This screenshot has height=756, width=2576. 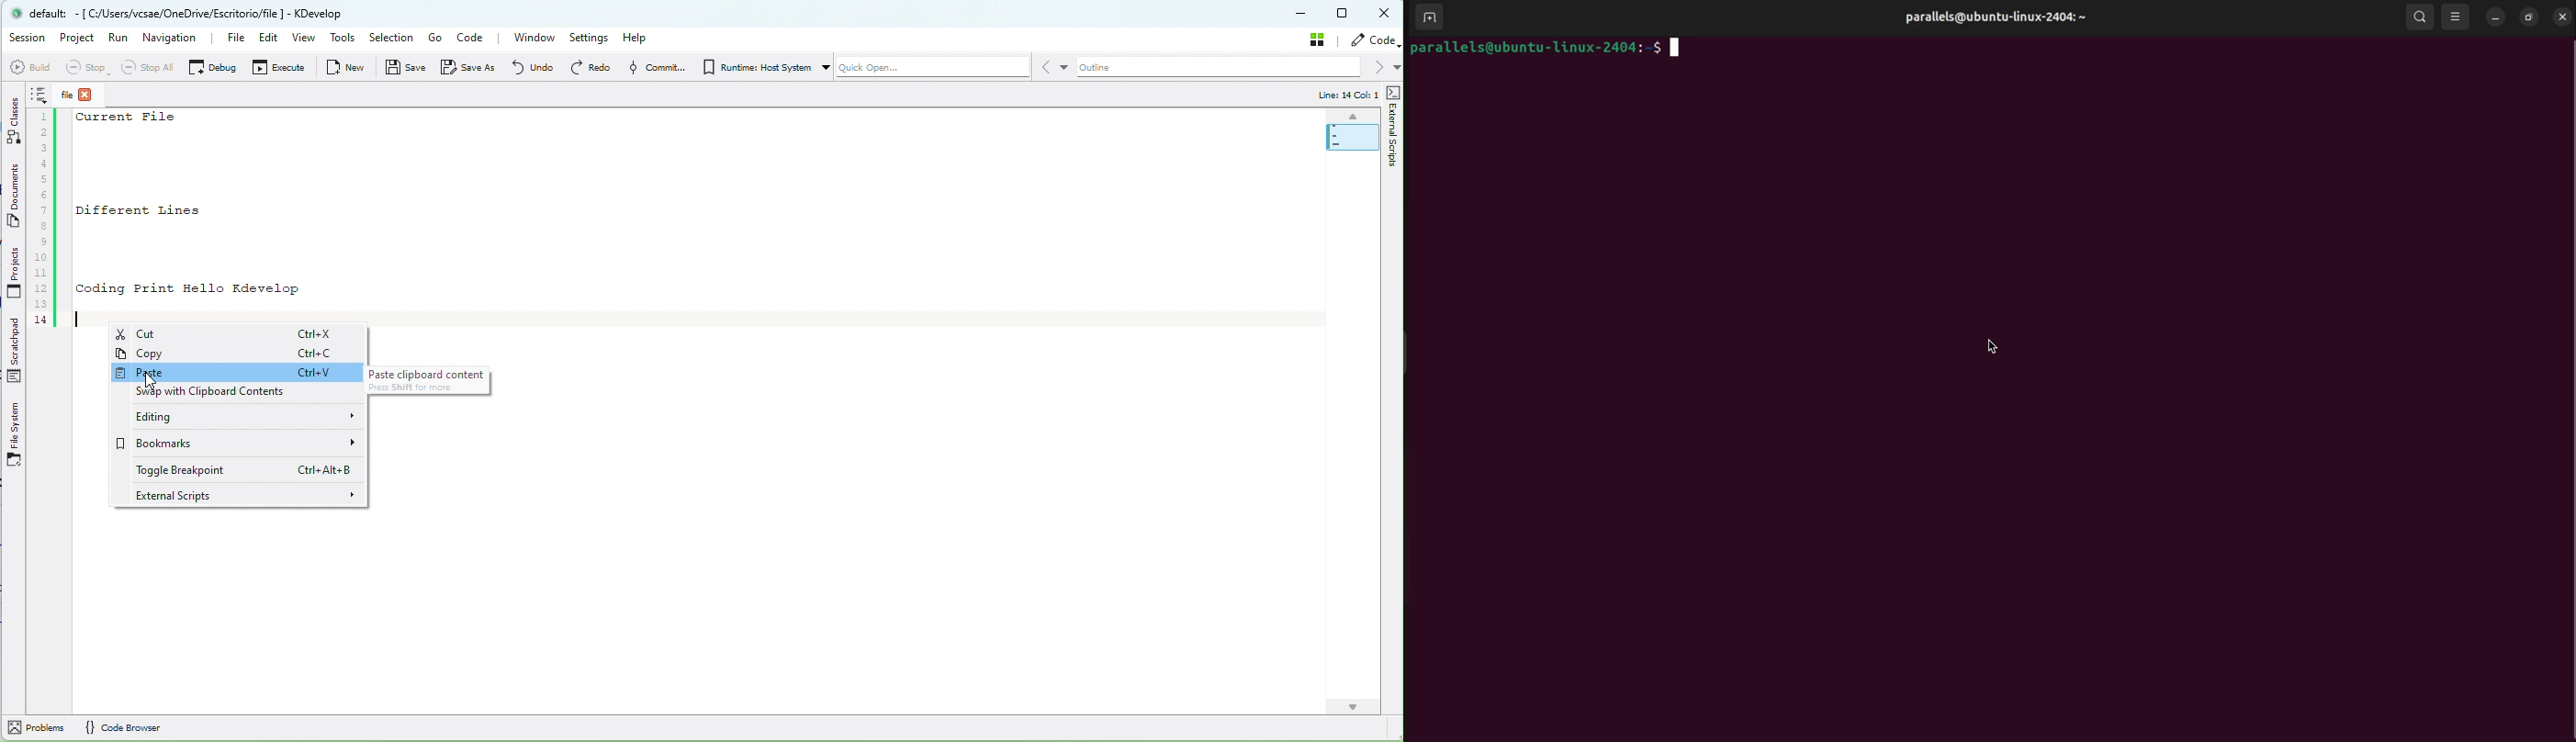 What do you see at coordinates (39, 731) in the screenshot?
I see `Problems (Information)` at bounding box center [39, 731].